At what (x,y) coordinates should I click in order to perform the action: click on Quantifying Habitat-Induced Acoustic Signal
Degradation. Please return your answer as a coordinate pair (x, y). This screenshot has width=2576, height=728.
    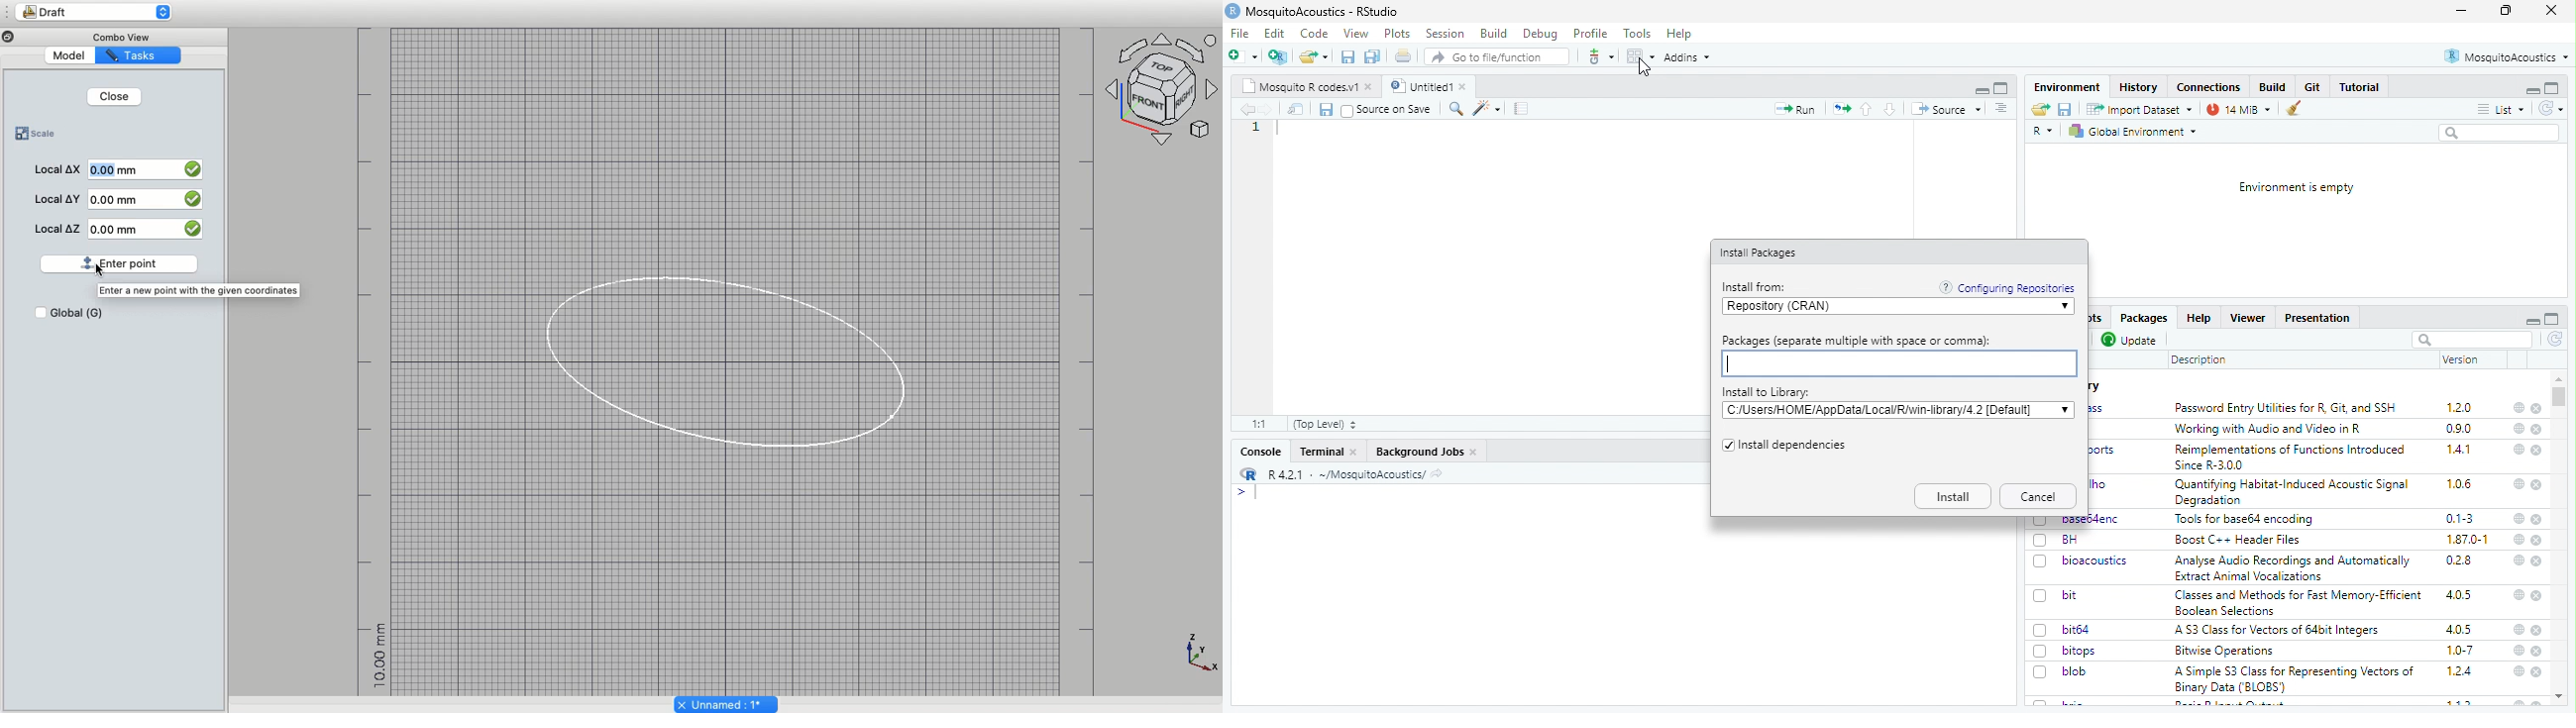
    Looking at the image, I should click on (2294, 493).